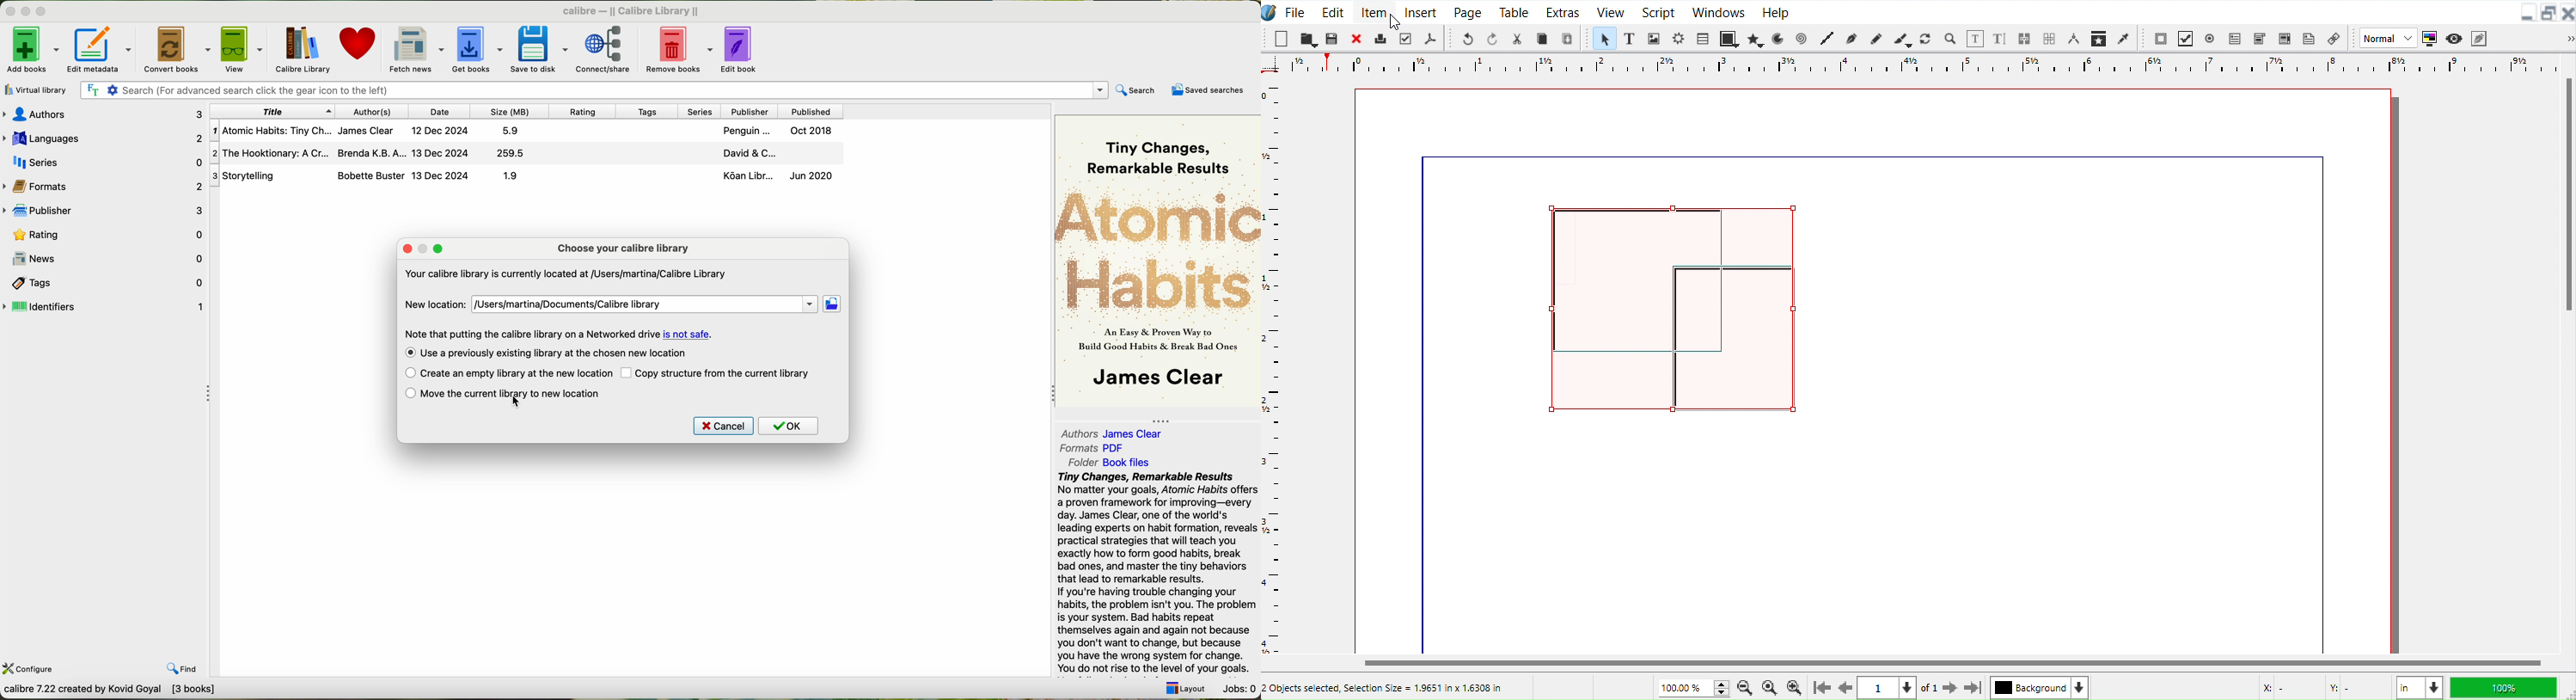 This screenshot has height=700, width=2576. Describe the element at coordinates (531, 333) in the screenshot. I see `note that putting the calibre library on a Networked drive` at that location.